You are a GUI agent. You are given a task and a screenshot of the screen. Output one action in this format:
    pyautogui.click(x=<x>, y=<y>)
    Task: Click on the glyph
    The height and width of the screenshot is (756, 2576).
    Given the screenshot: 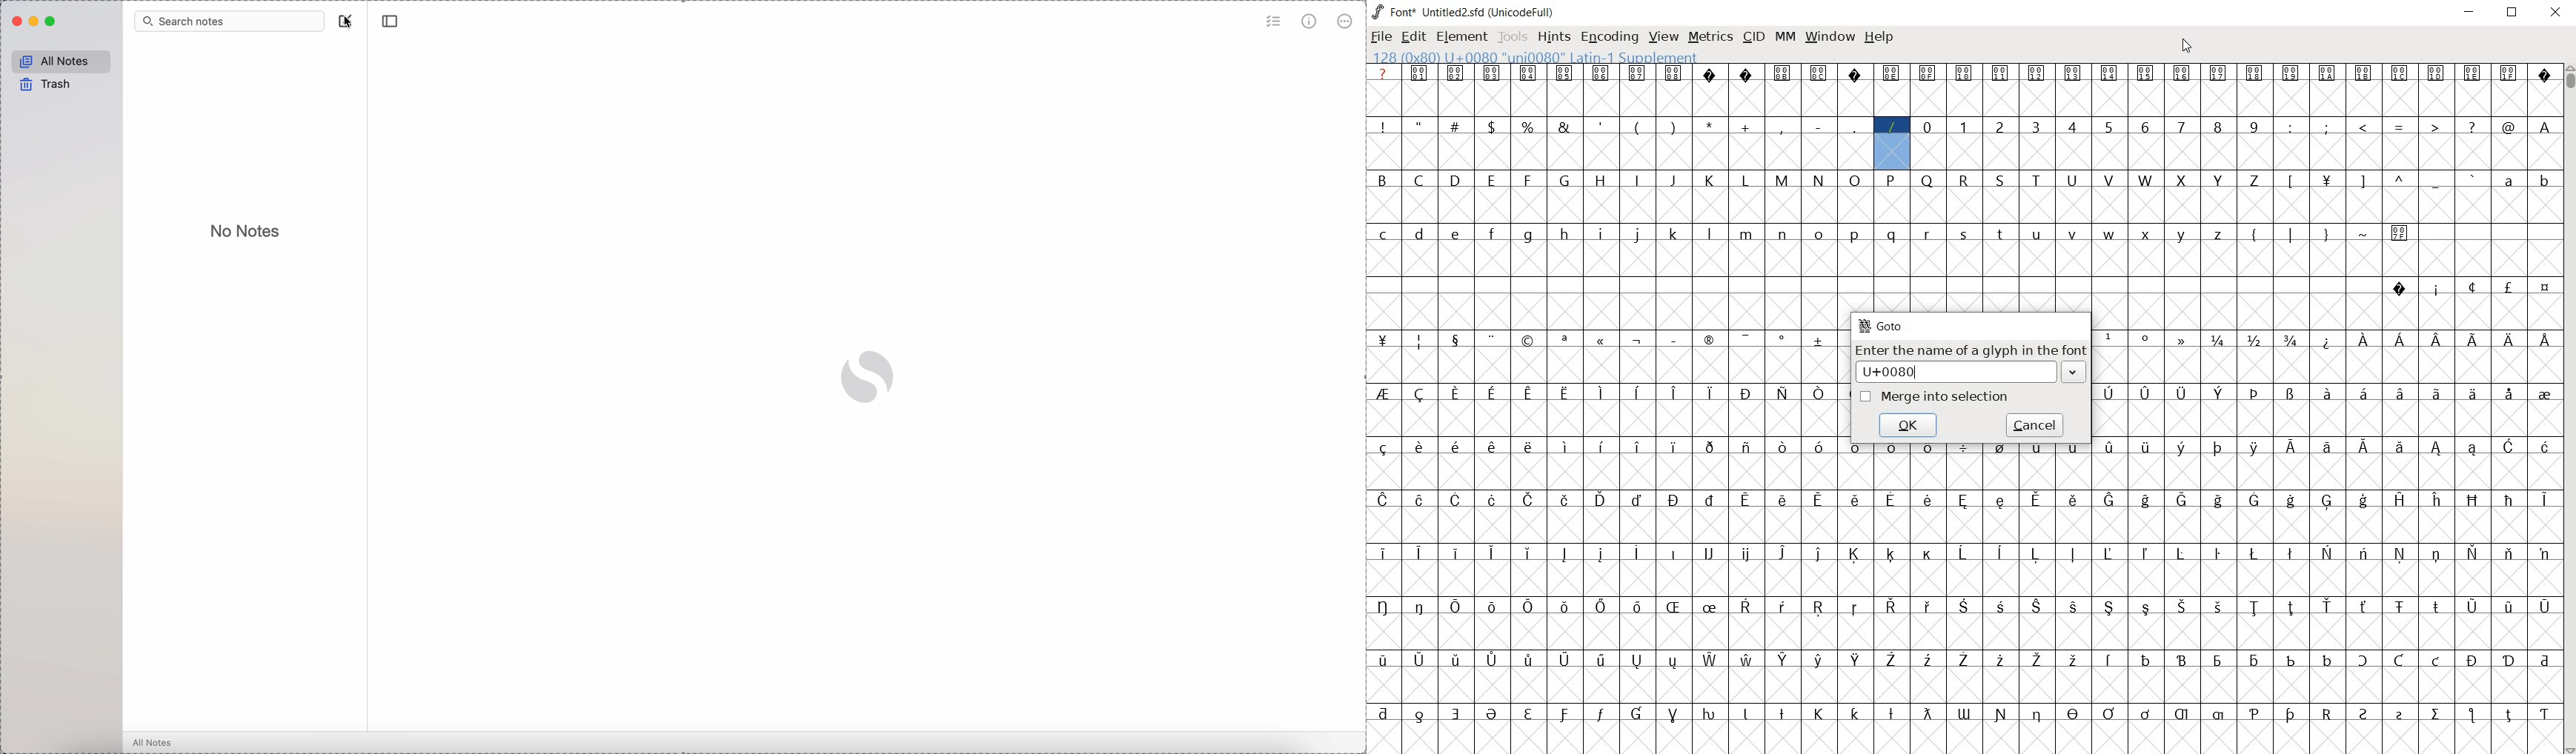 What is the action you would take?
    pyautogui.click(x=2364, y=447)
    